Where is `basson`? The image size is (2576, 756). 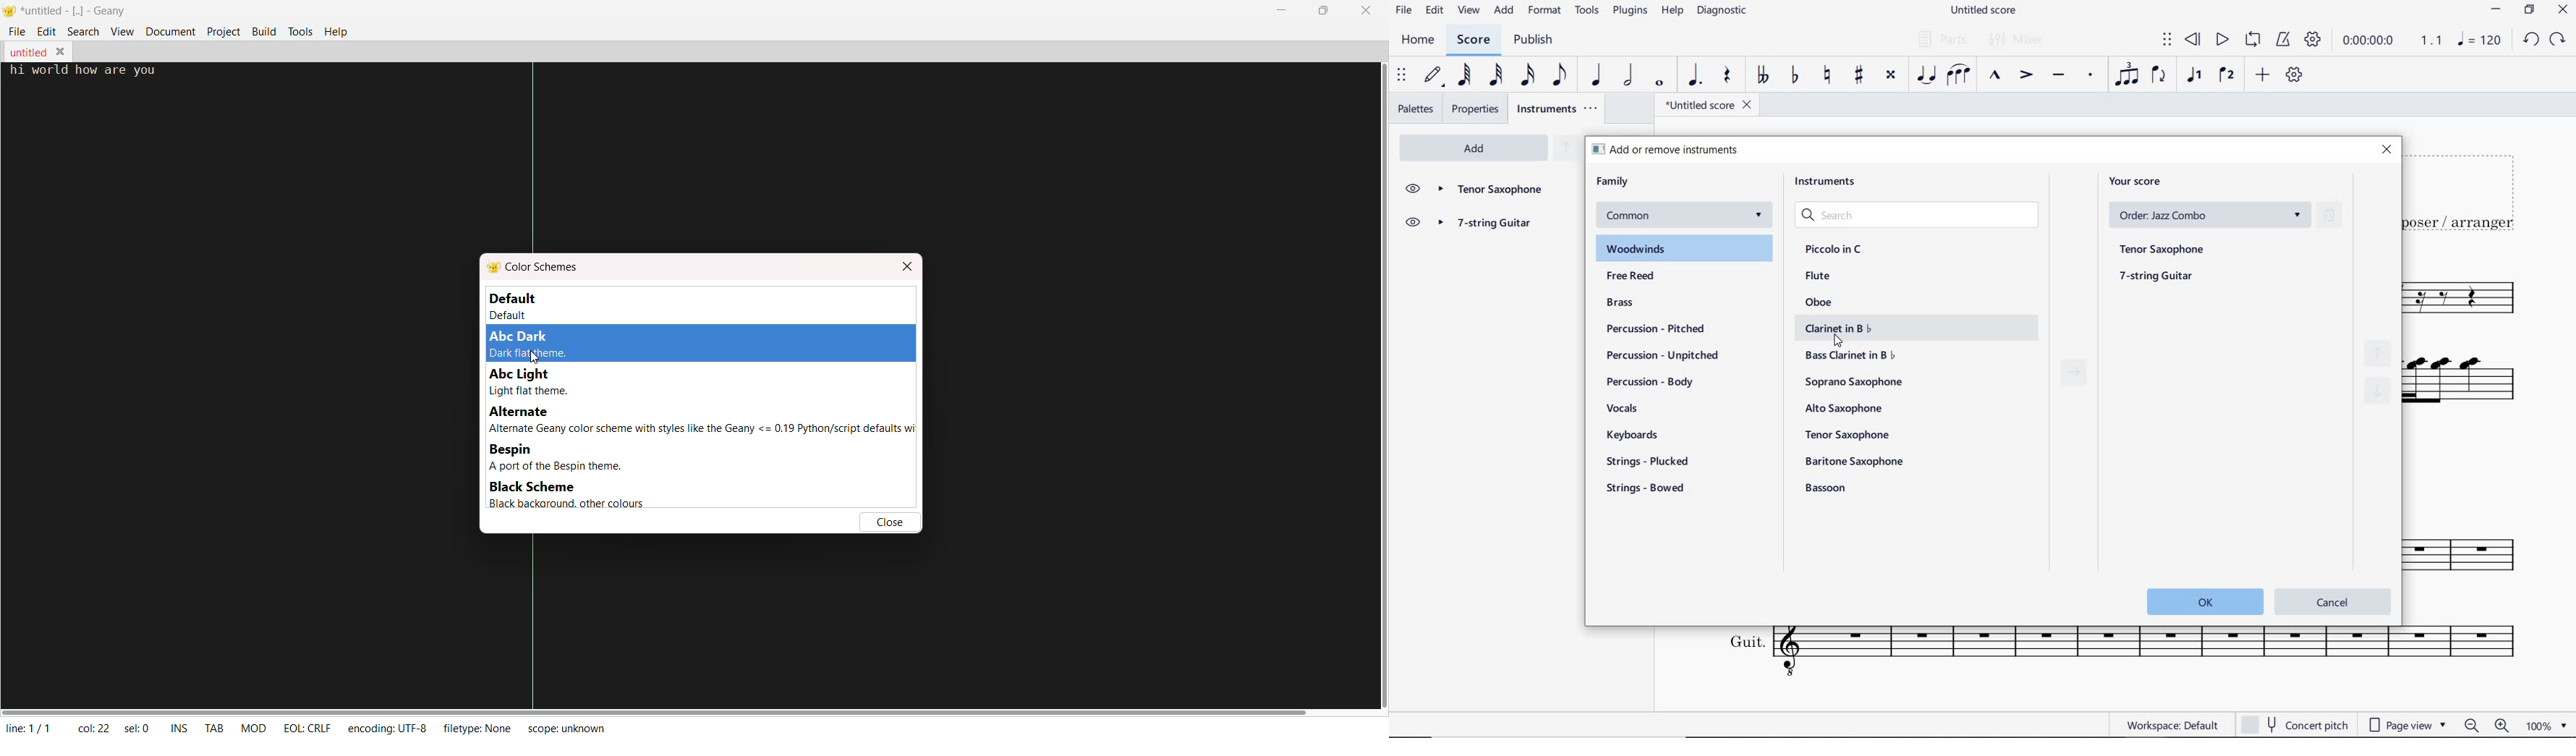 basson is located at coordinates (1827, 488).